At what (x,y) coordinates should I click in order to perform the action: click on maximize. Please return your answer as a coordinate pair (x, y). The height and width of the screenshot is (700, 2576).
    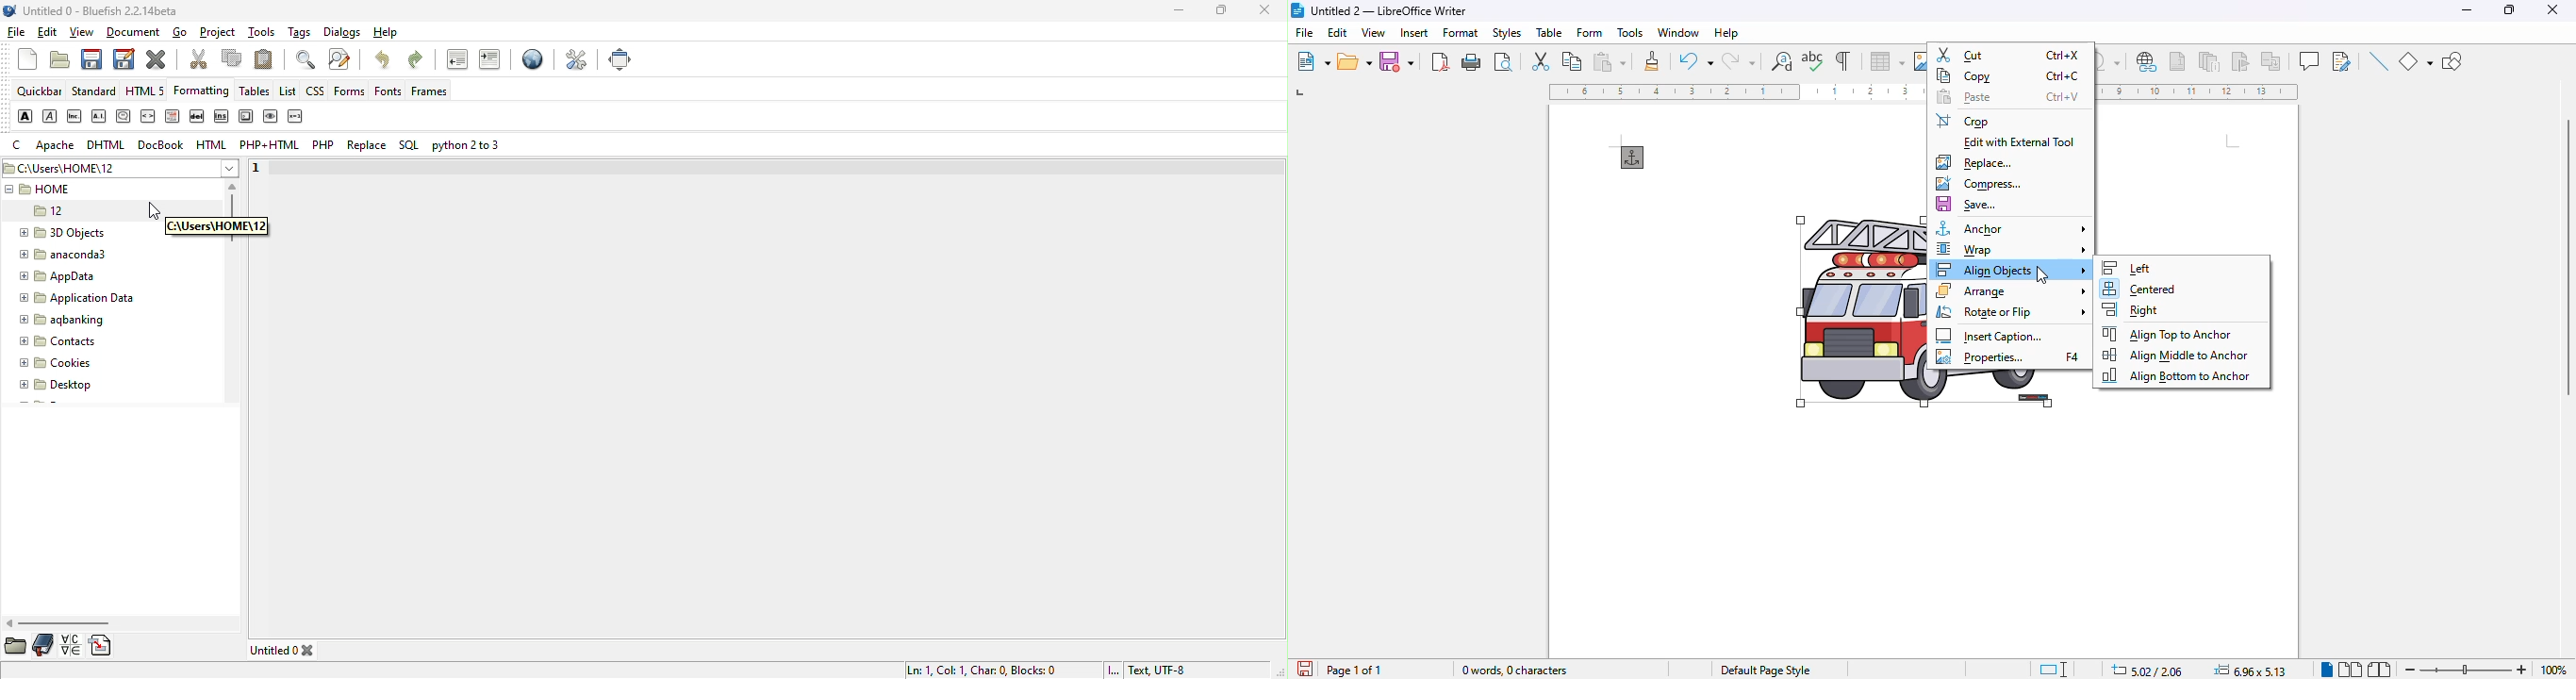
    Looking at the image, I should click on (2512, 10).